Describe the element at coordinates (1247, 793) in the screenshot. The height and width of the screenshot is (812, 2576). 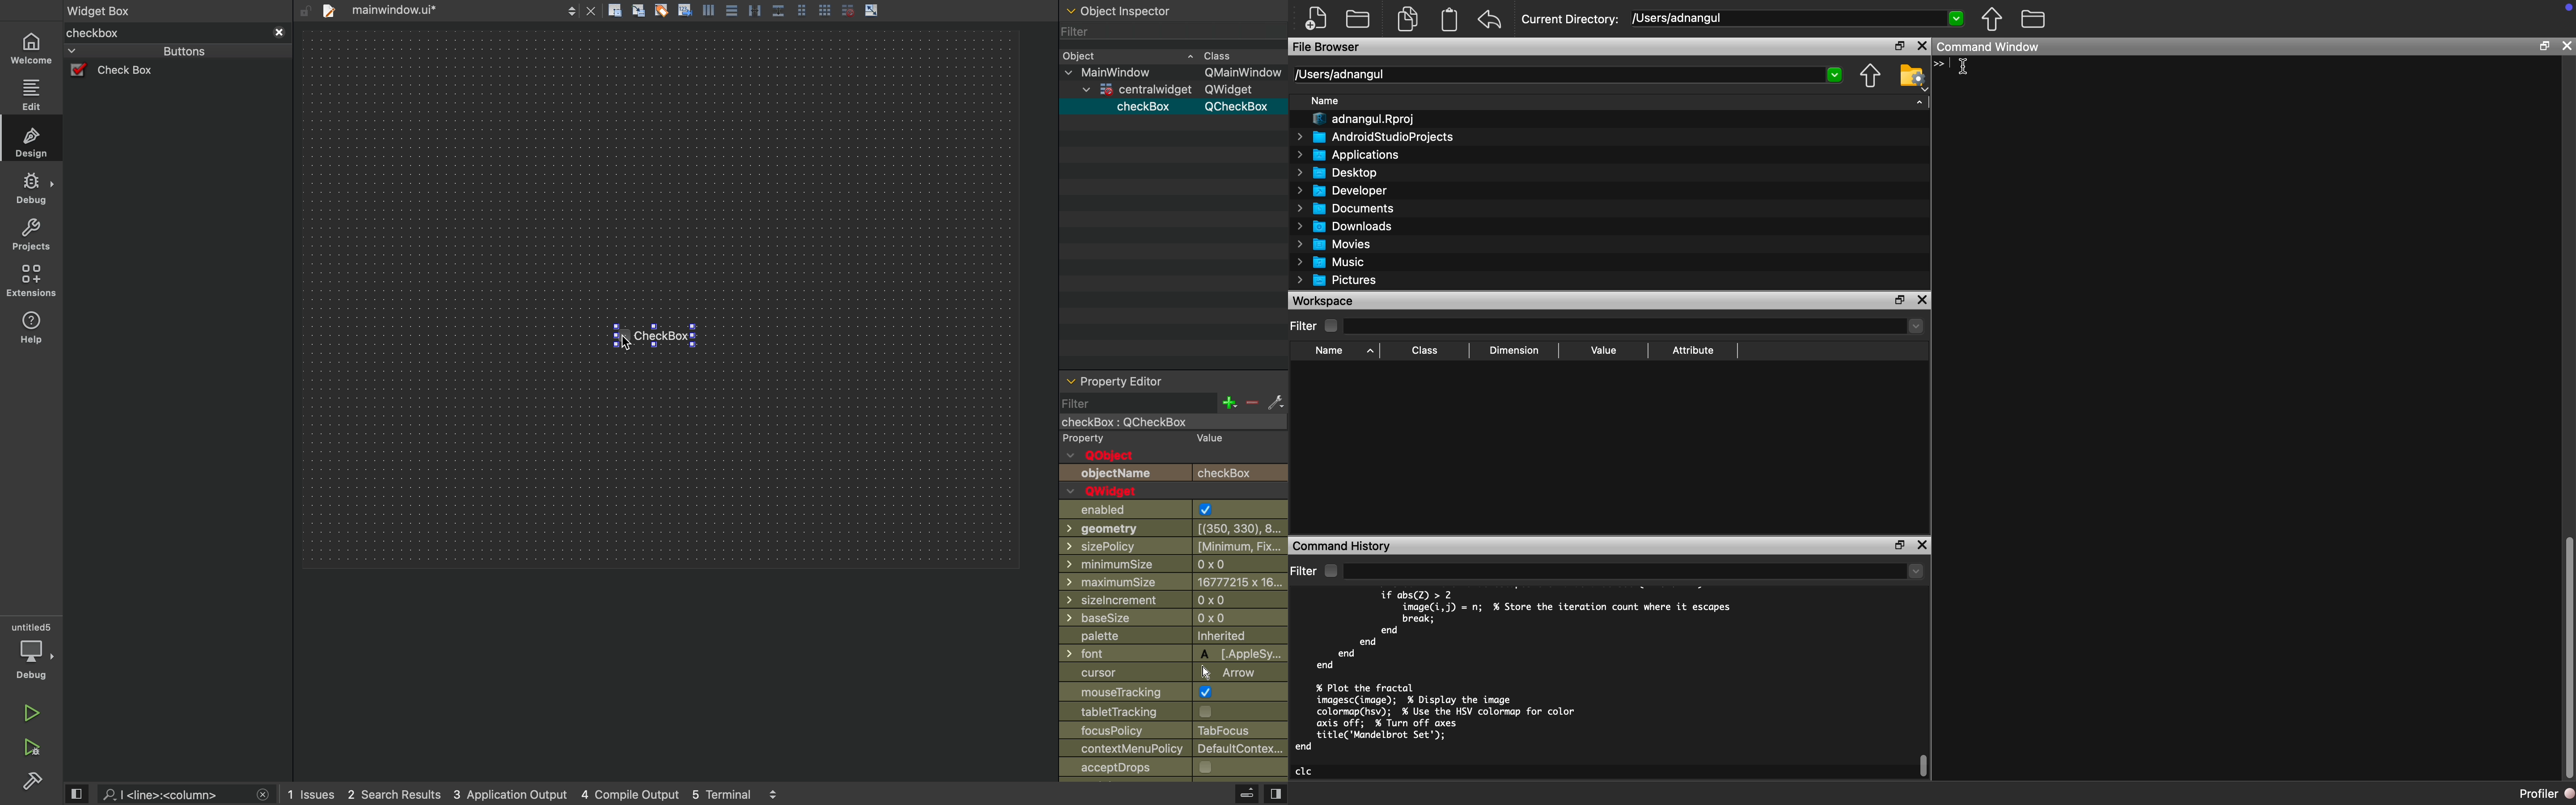
I see `extrude` at that location.